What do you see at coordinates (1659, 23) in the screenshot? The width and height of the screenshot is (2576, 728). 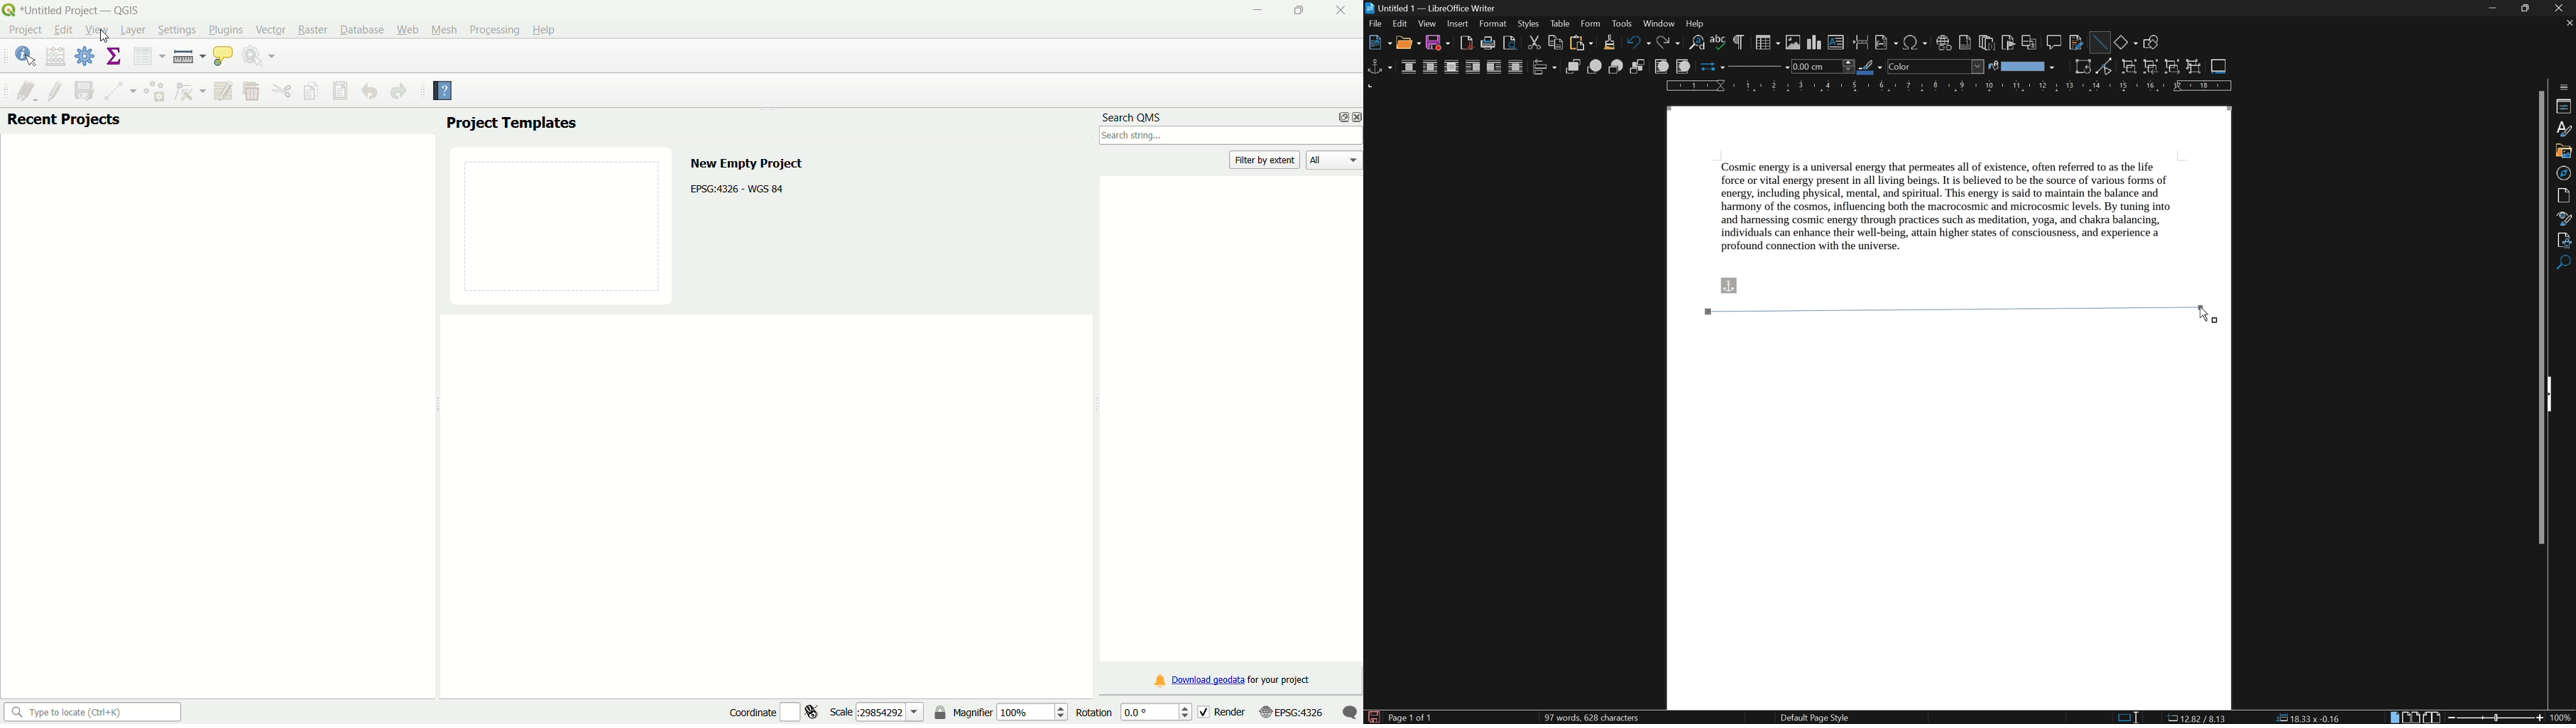 I see `window` at bounding box center [1659, 23].